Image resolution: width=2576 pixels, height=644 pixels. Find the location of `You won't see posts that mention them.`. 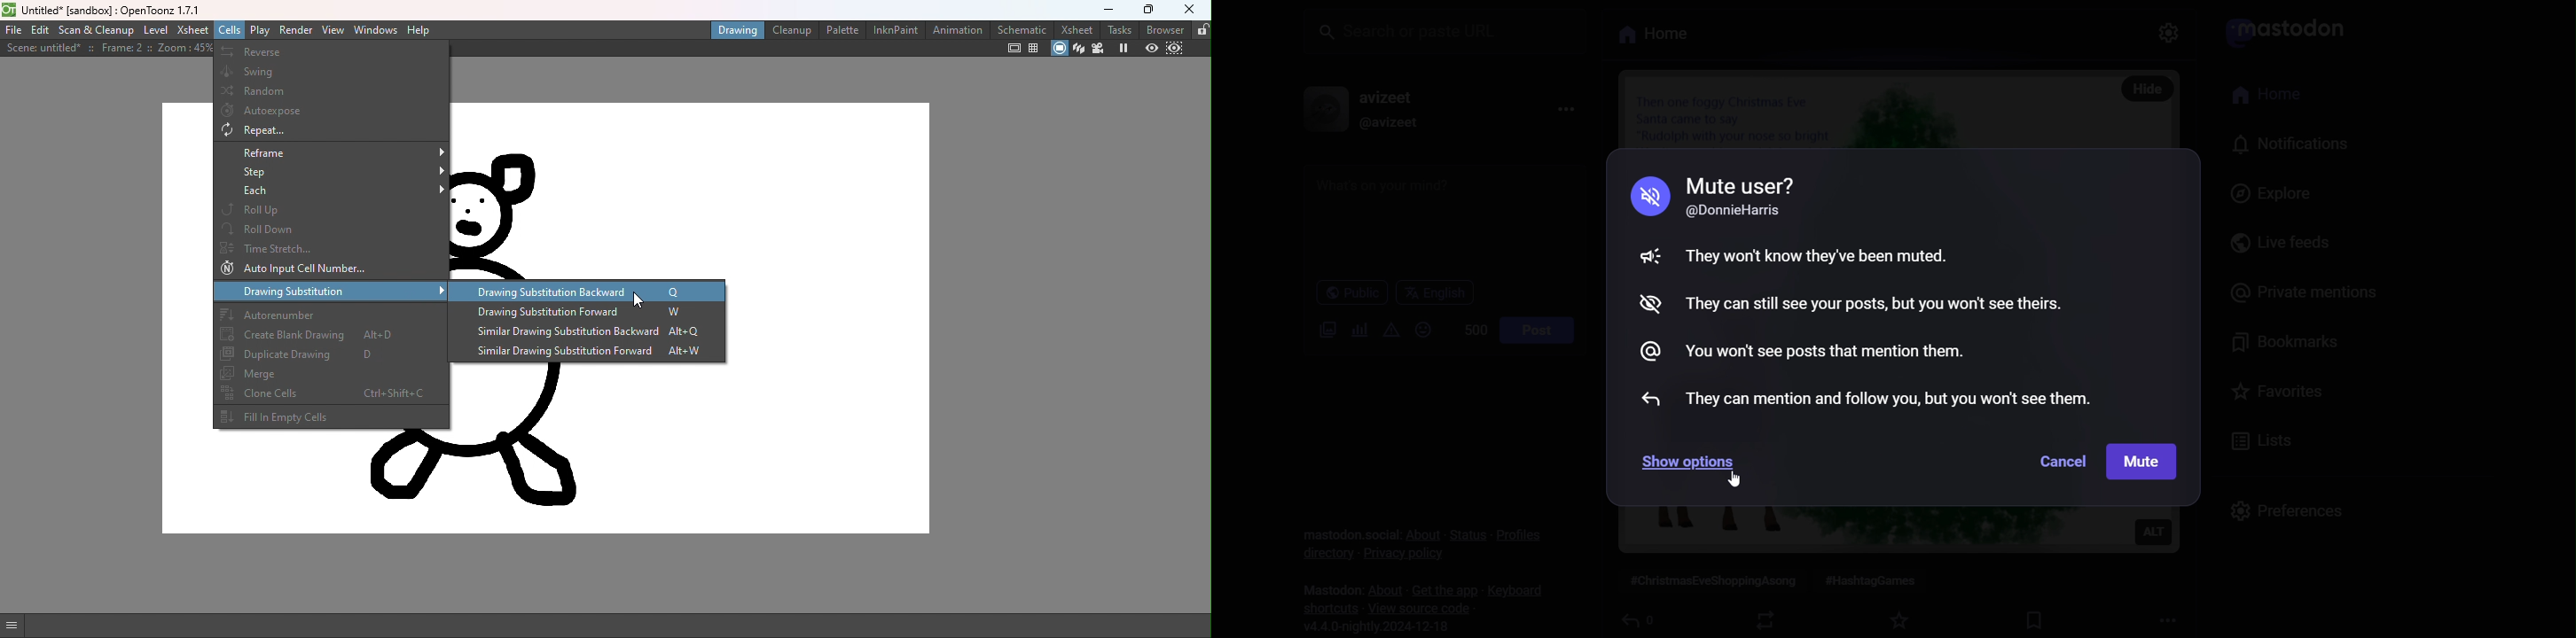

You won't see posts that mention them. is located at coordinates (1822, 349).